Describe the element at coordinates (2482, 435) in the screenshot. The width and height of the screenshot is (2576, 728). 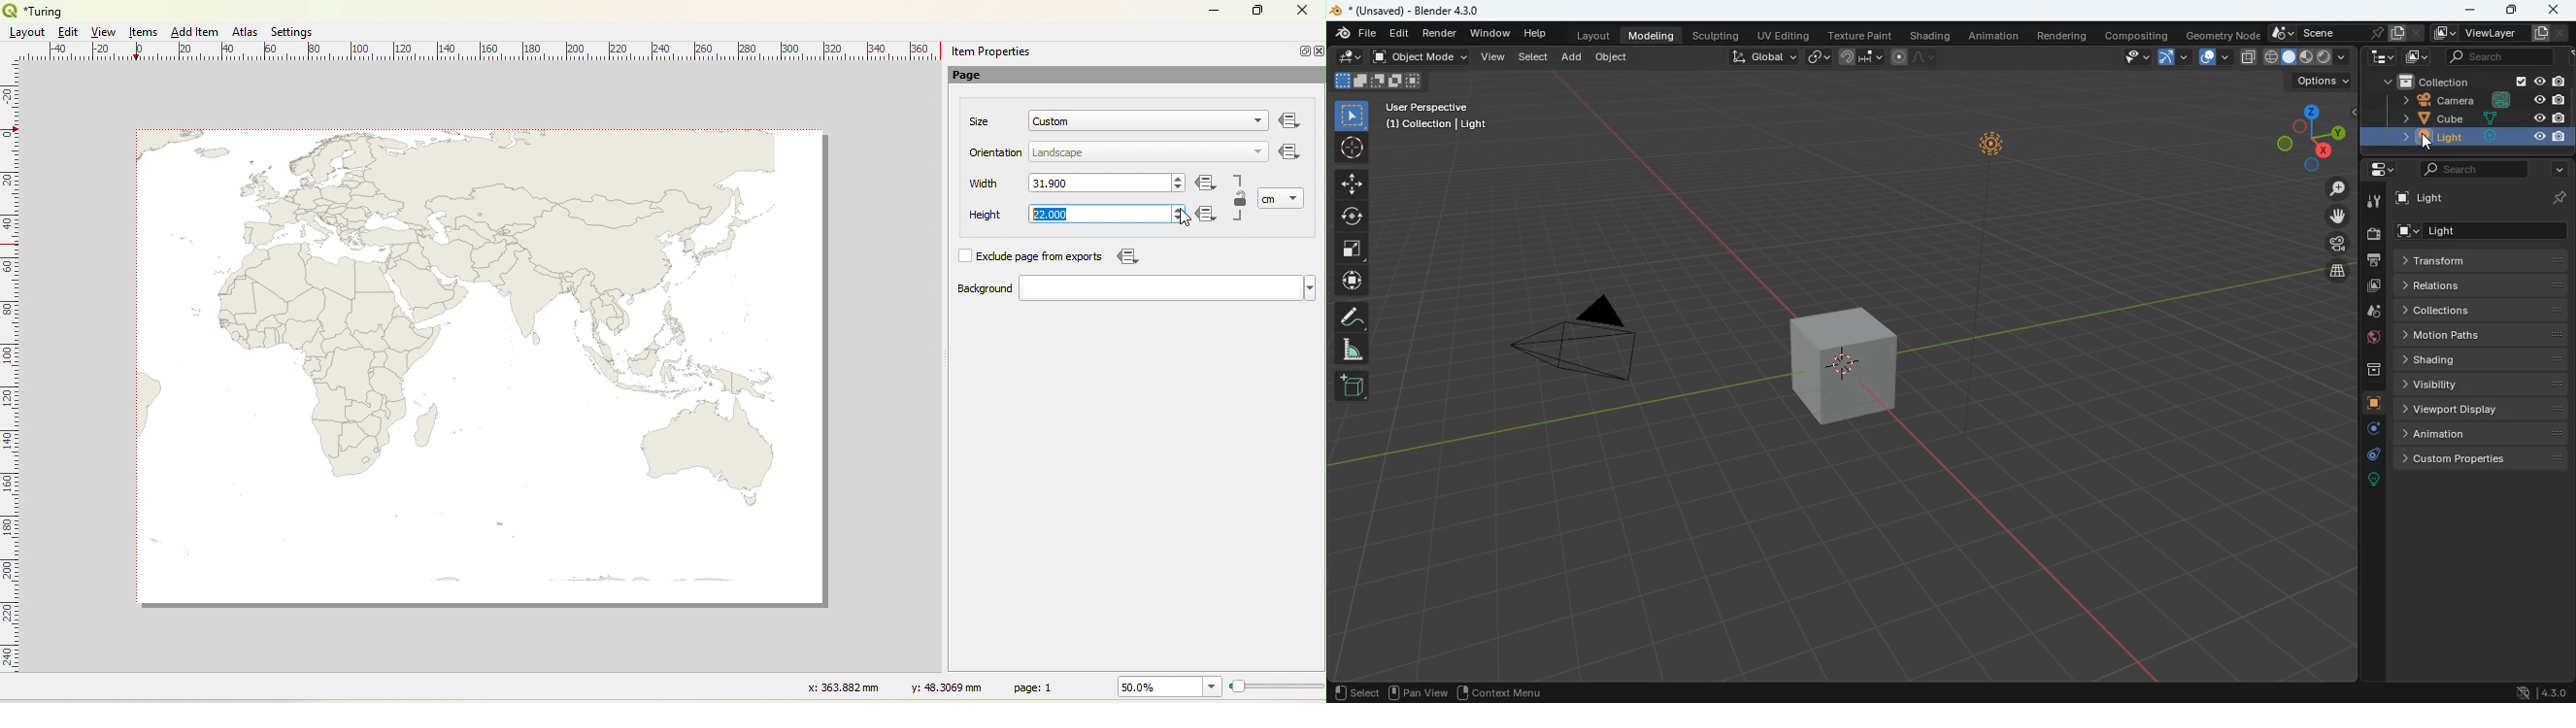
I see `animation` at that location.